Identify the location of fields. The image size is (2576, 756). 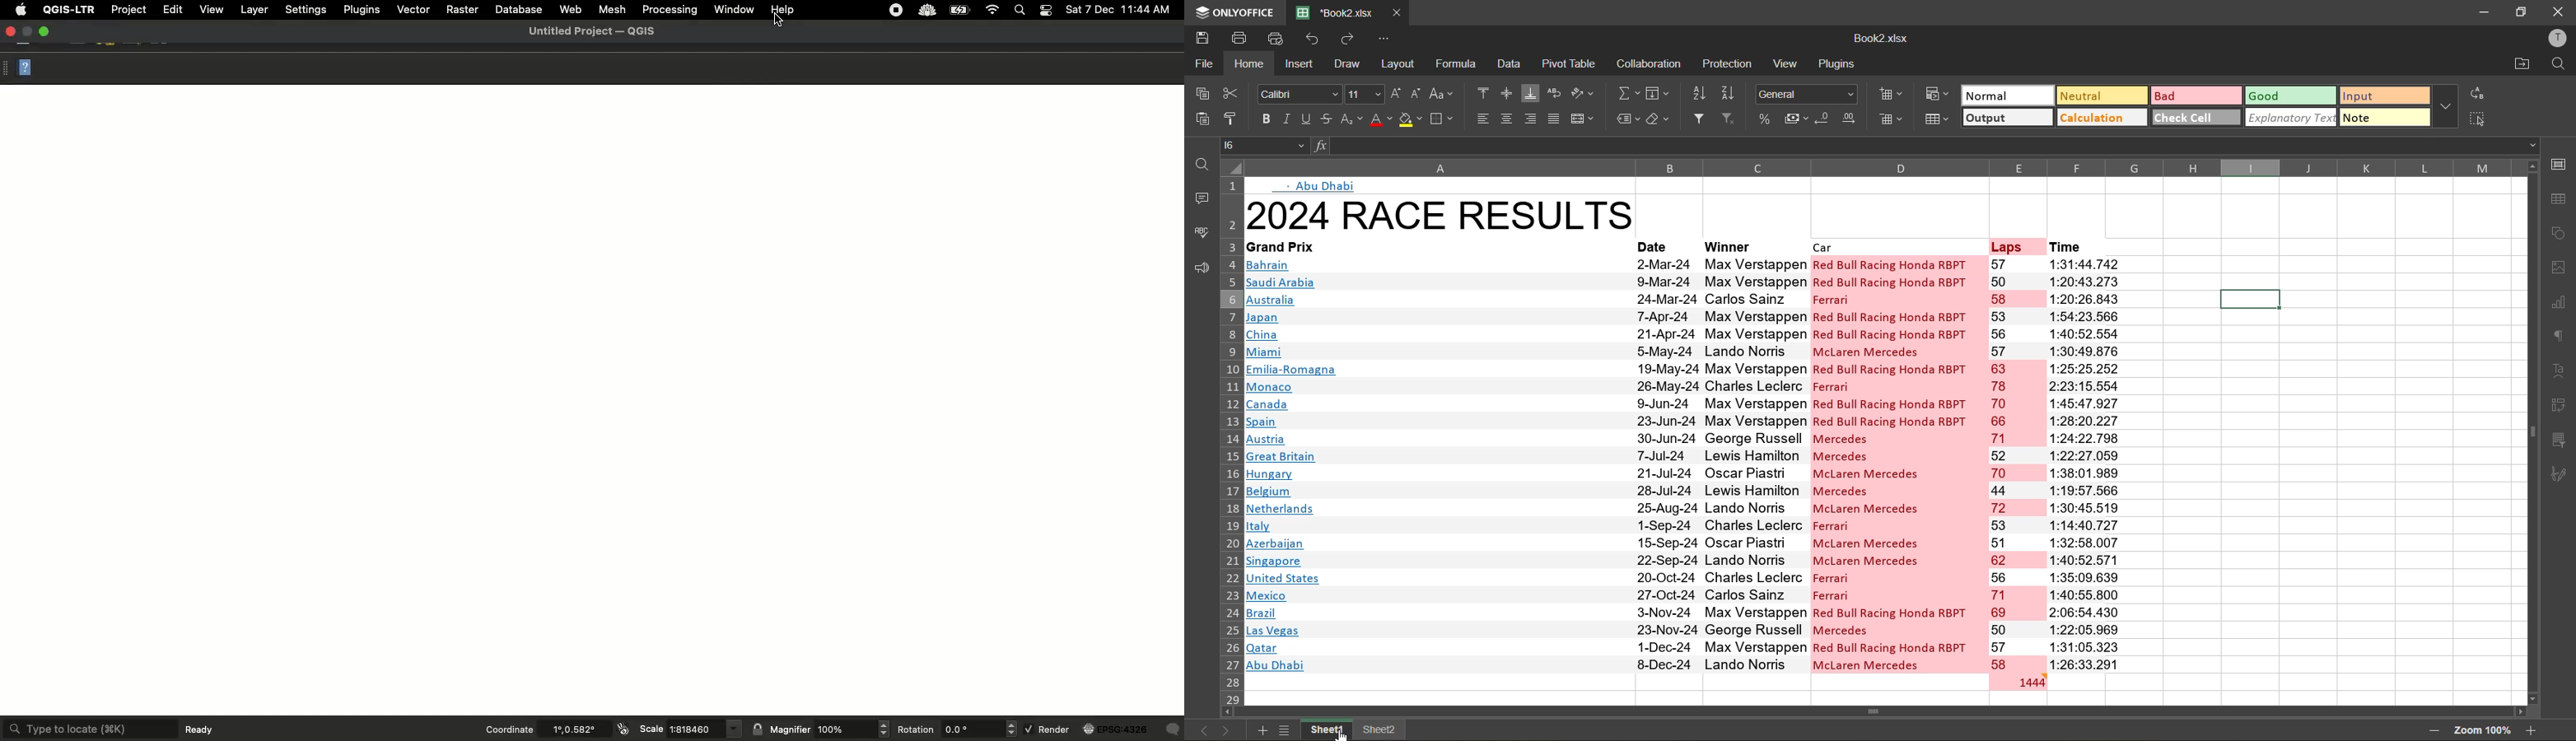
(1661, 92).